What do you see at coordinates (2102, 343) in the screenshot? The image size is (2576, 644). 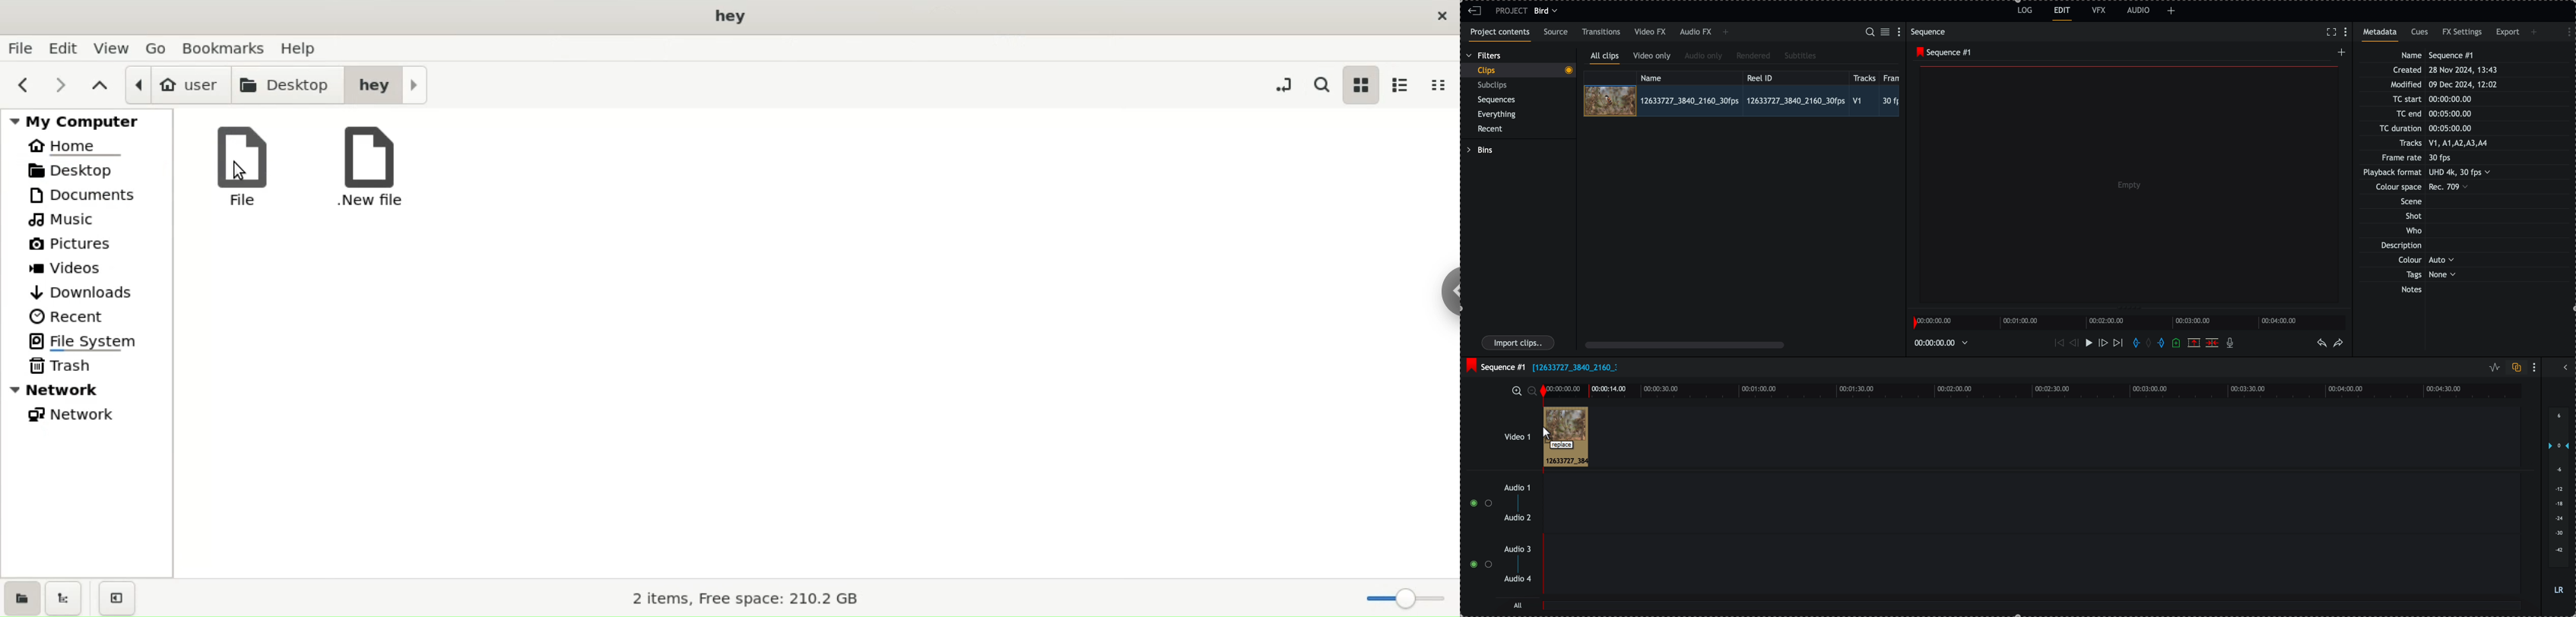 I see `nudge one frame foward` at bounding box center [2102, 343].